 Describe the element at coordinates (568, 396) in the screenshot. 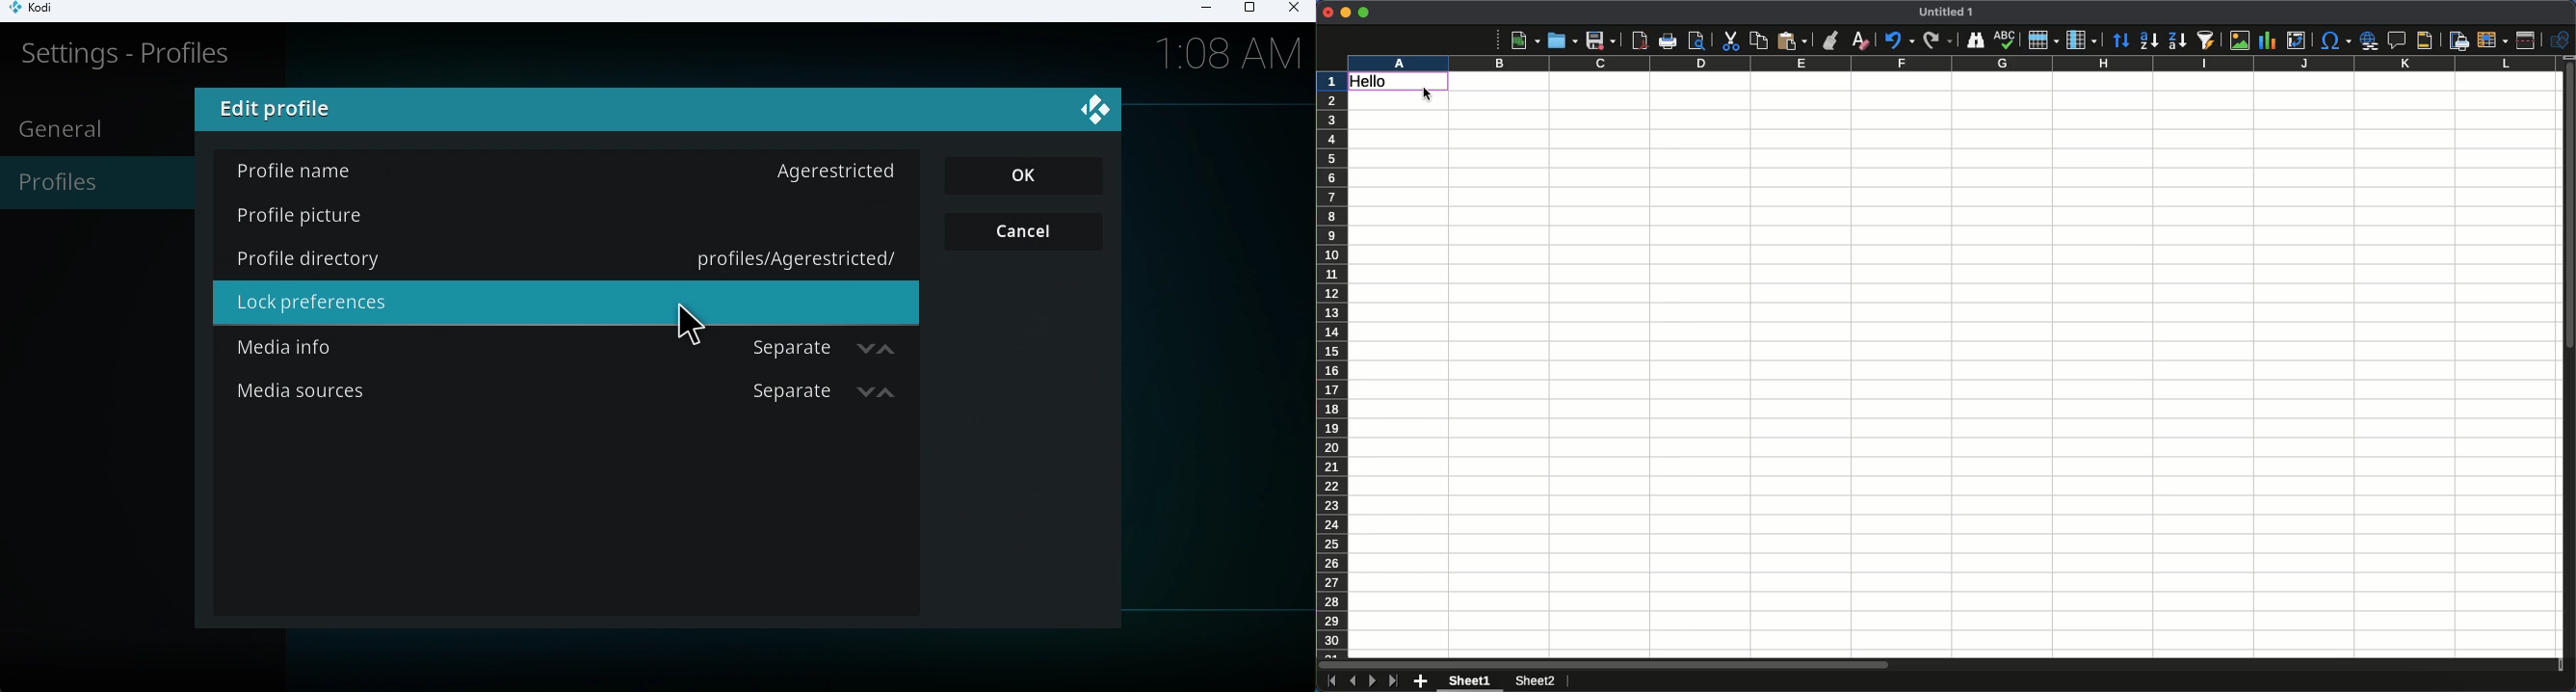

I see `Media sources` at that location.